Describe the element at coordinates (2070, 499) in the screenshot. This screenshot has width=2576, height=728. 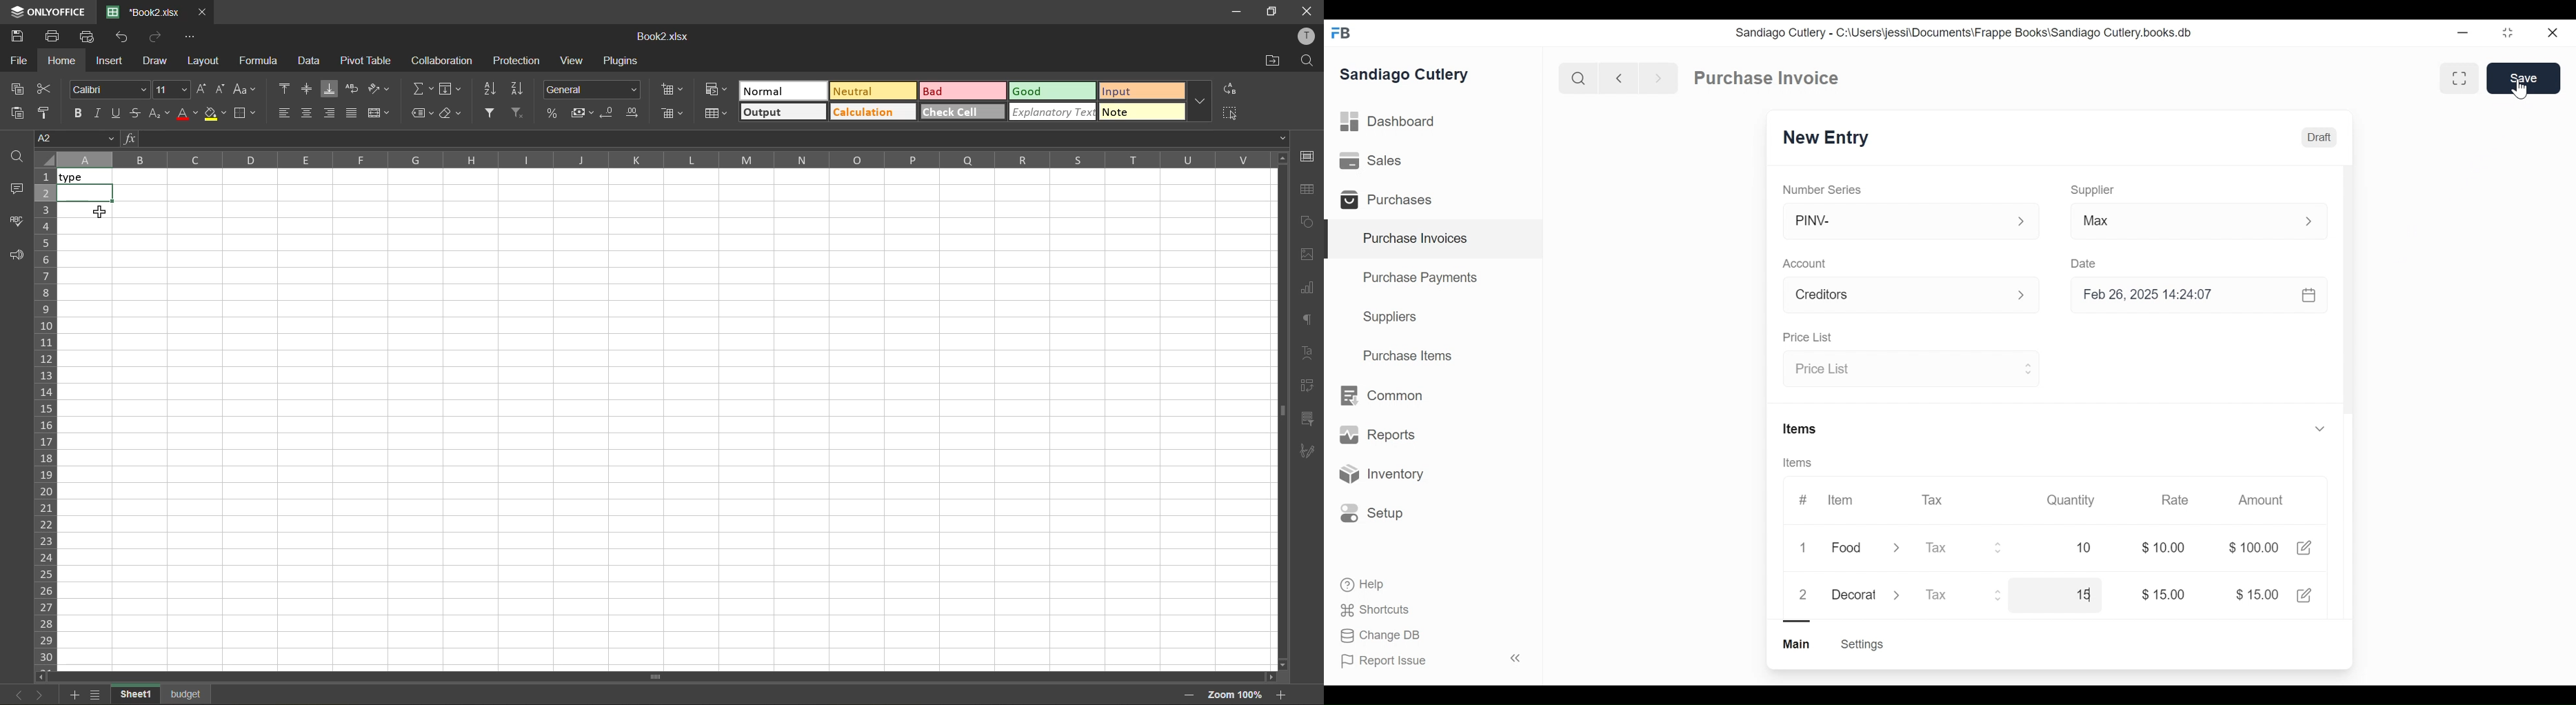
I see `Quantity` at that location.